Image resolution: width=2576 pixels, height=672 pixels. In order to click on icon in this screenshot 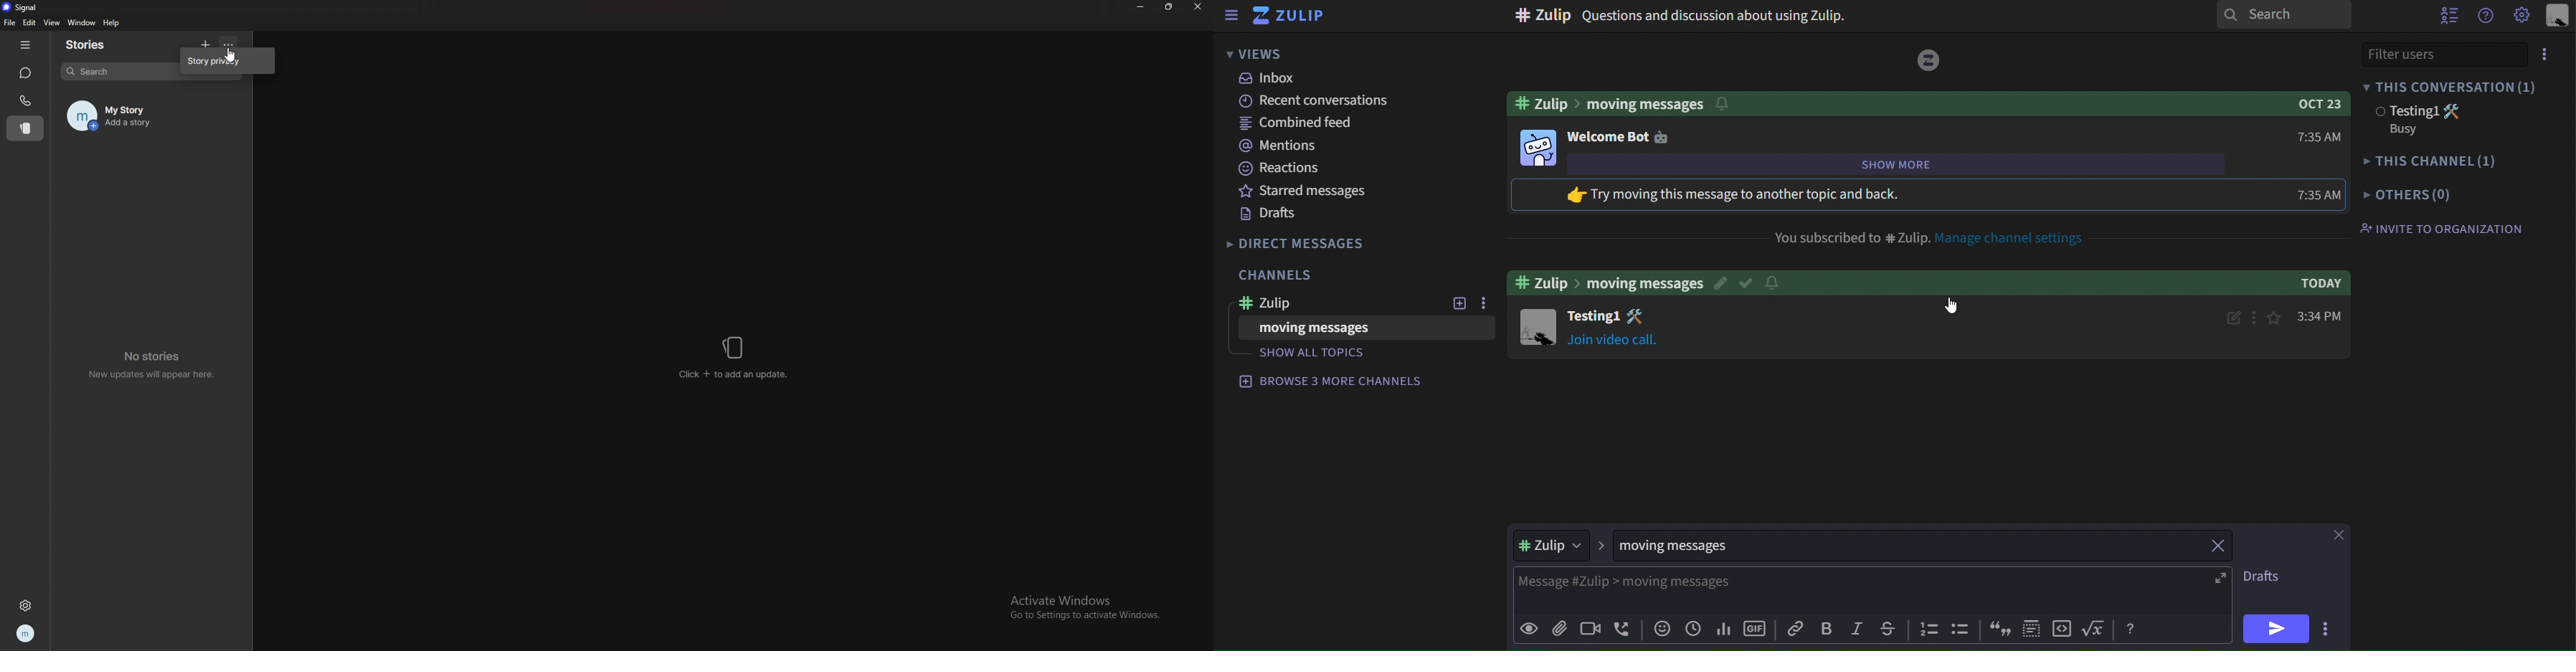, I will do `click(2032, 628)`.